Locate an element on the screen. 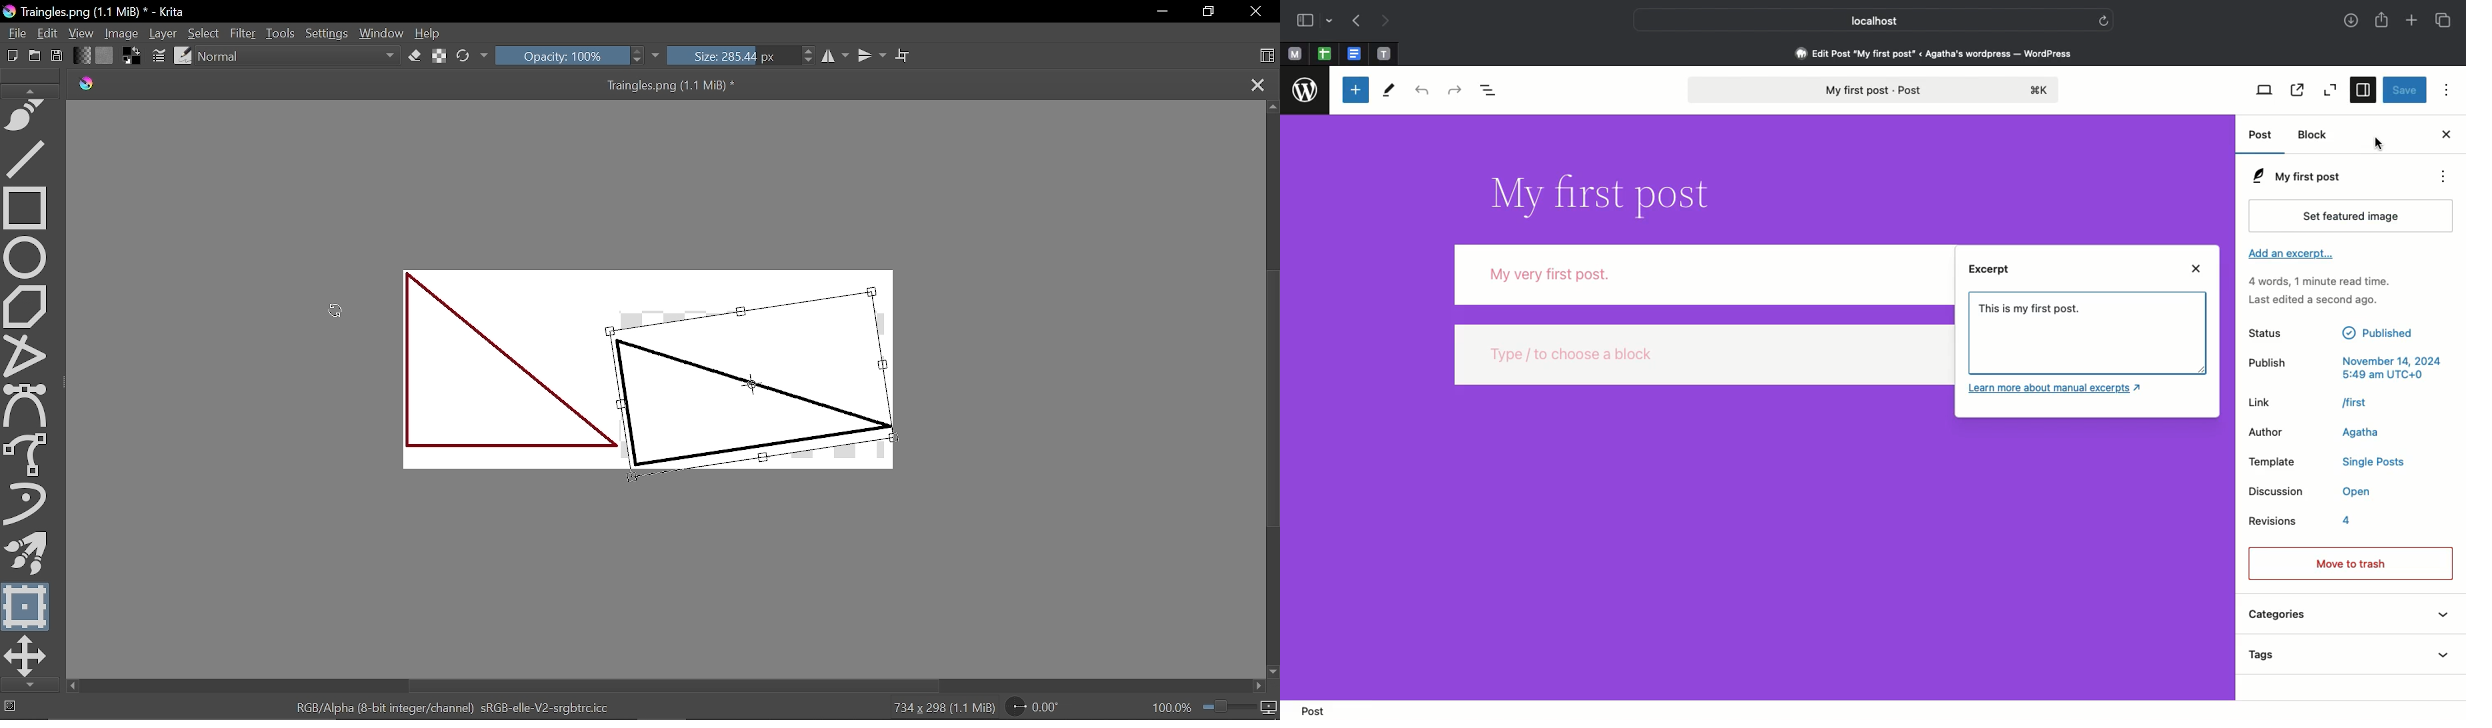 The image size is (2492, 728). View is located at coordinates (2265, 91).